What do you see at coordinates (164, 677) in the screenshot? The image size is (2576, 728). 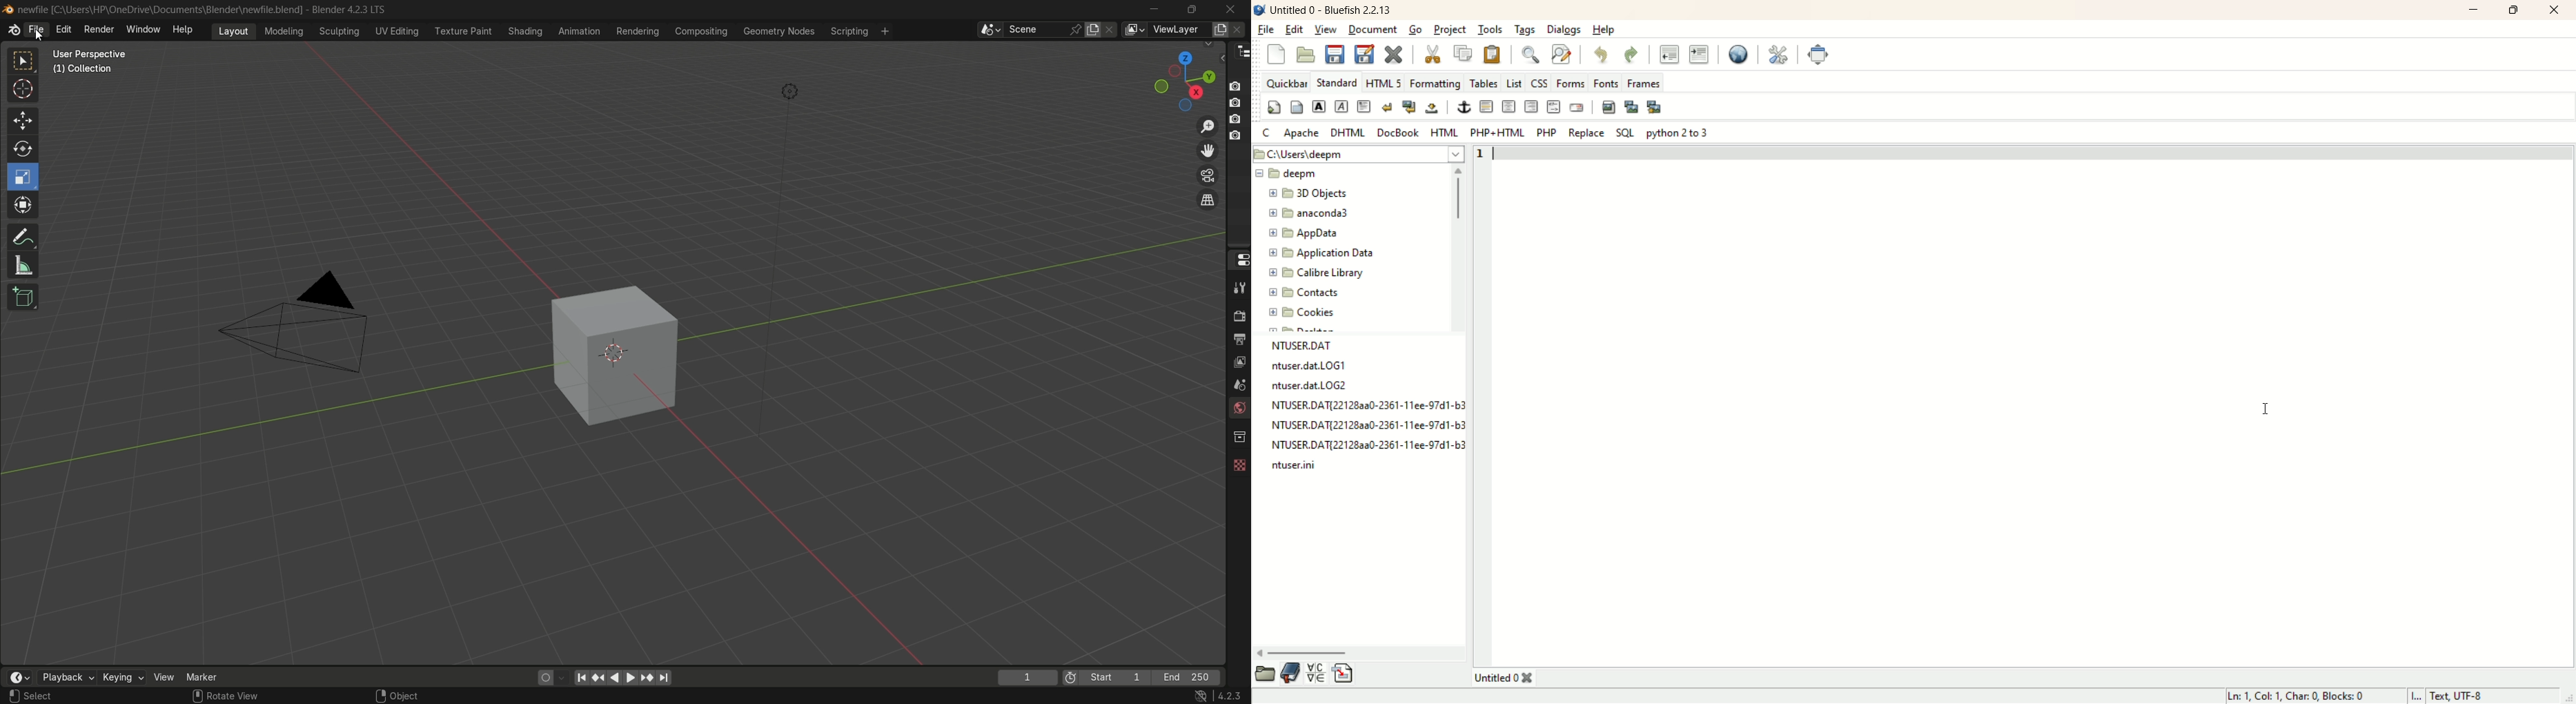 I see `view` at bounding box center [164, 677].